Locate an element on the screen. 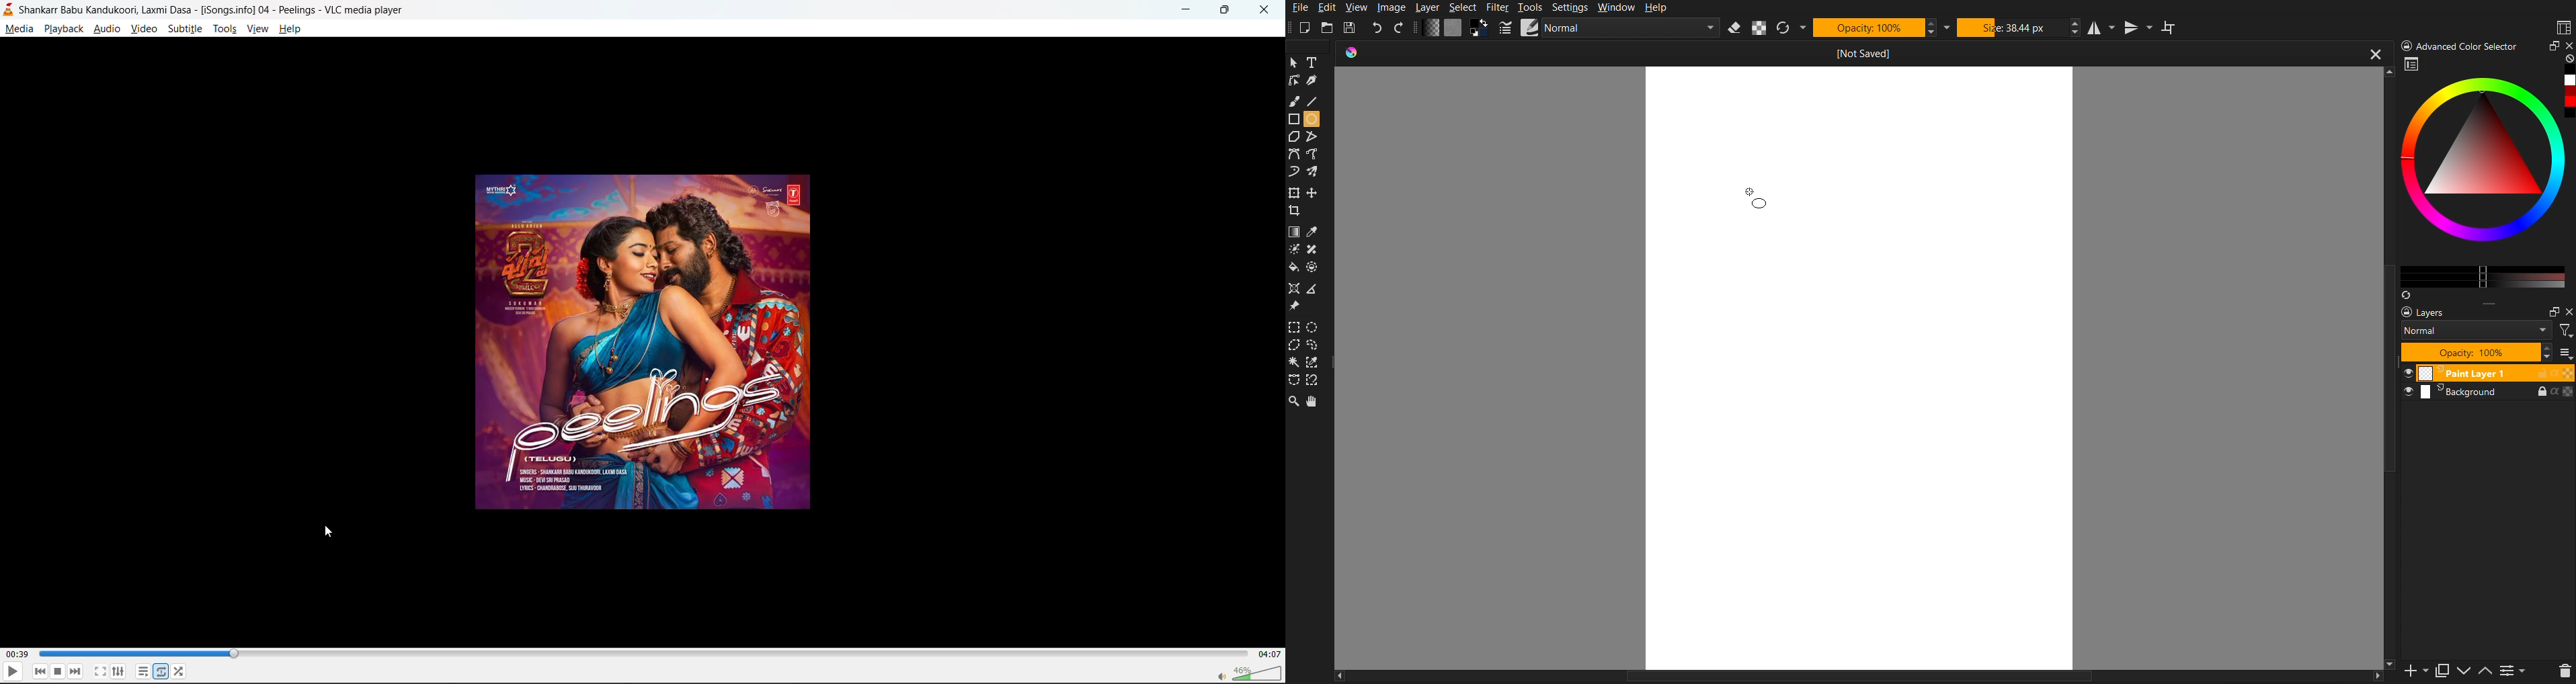 The width and height of the screenshot is (2576, 700). Settings is located at coordinates (1572, 7).